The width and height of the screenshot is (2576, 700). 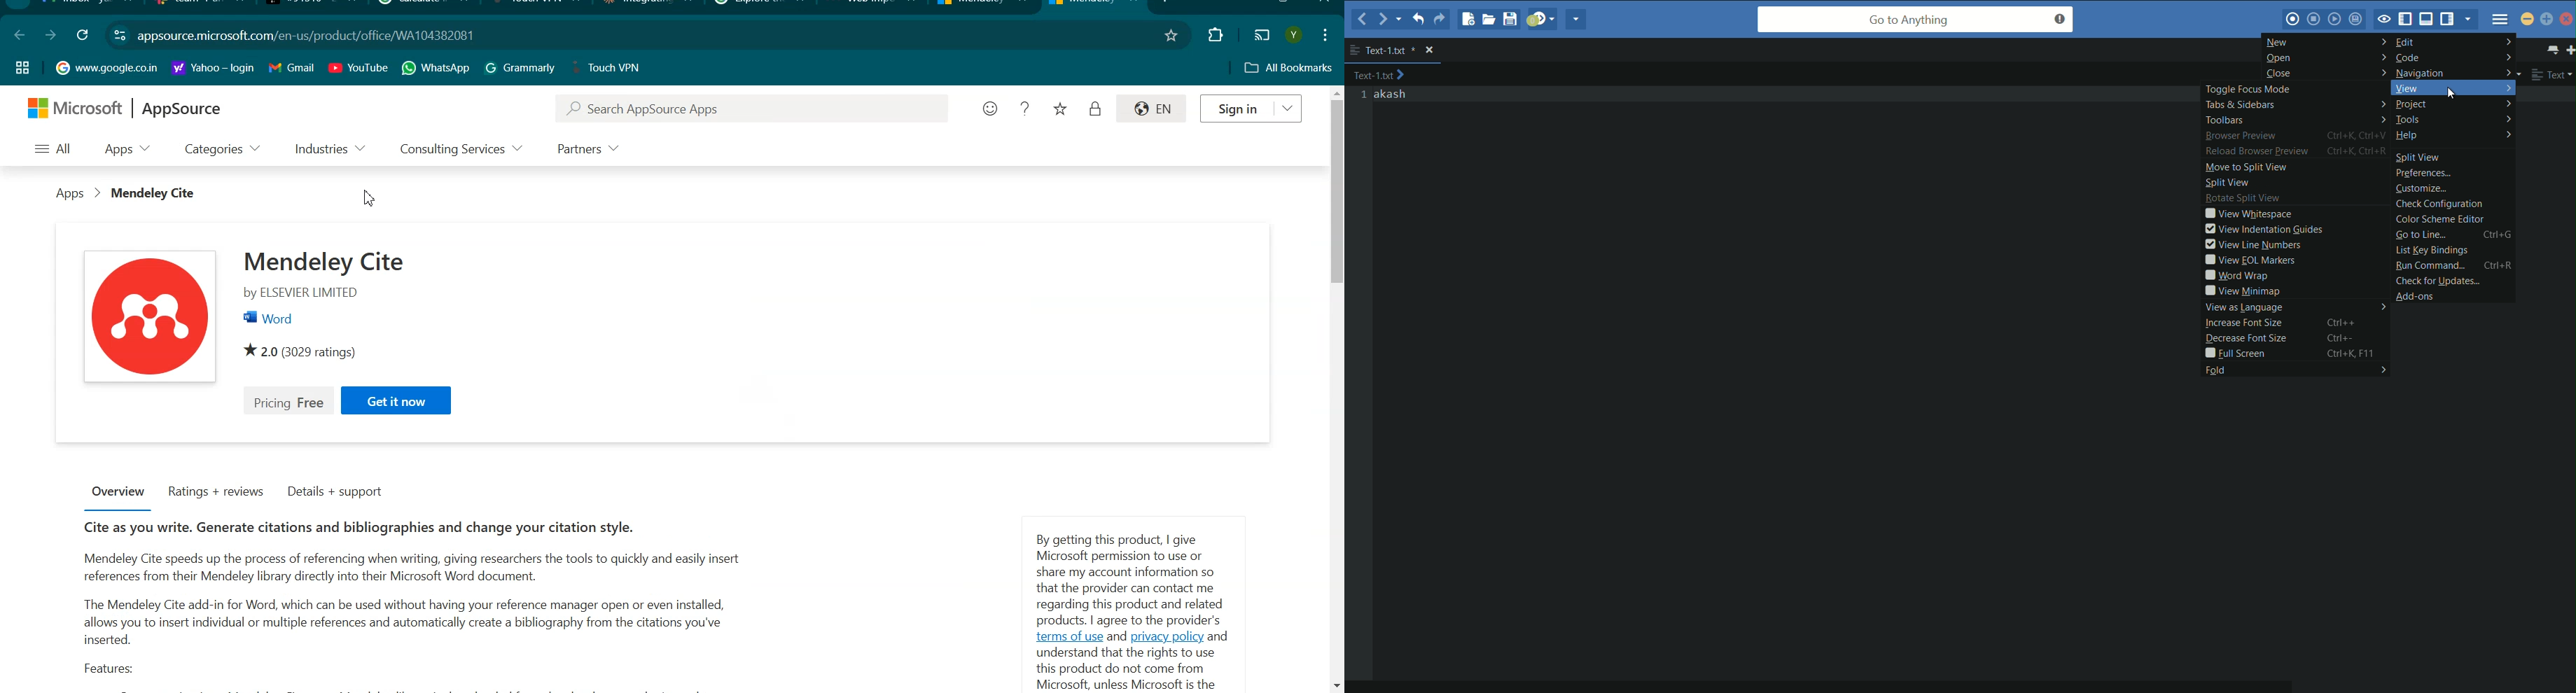 What do you see at coordinates (2295, 291) in the screenshot?
I see `view minimap` at bounding box center [2295, 291].